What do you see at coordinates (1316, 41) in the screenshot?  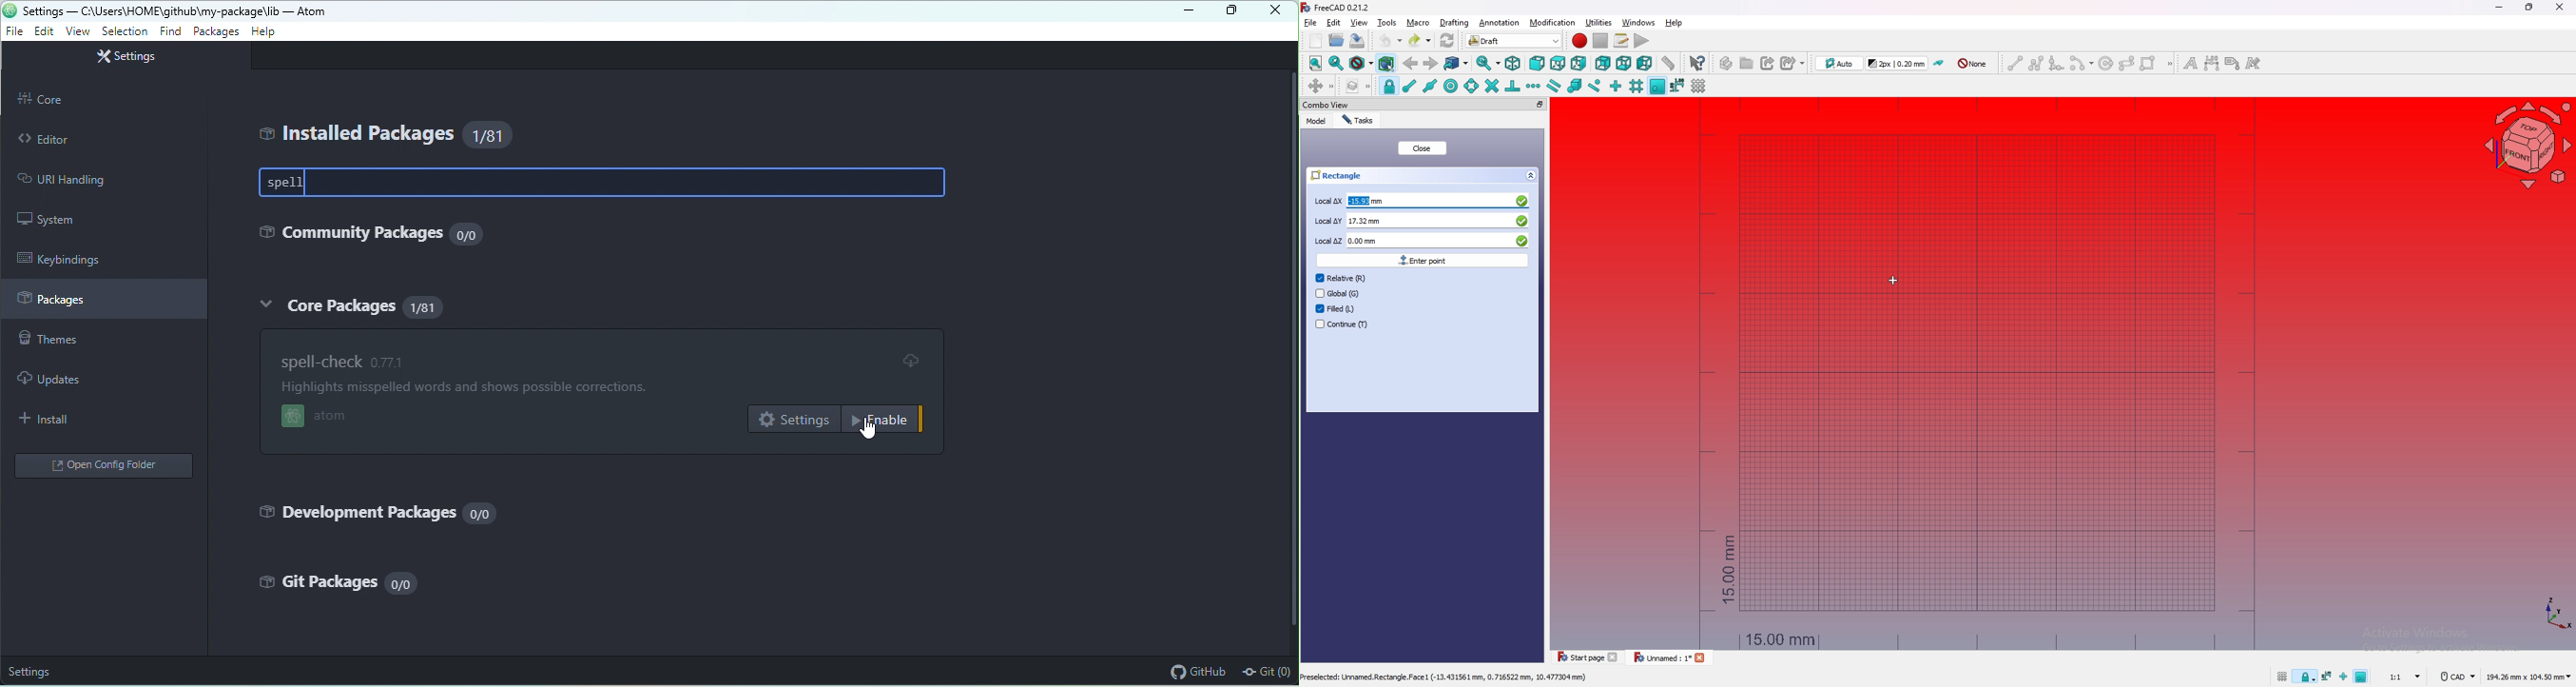 I see `new` at bounding box center [1316, 41].